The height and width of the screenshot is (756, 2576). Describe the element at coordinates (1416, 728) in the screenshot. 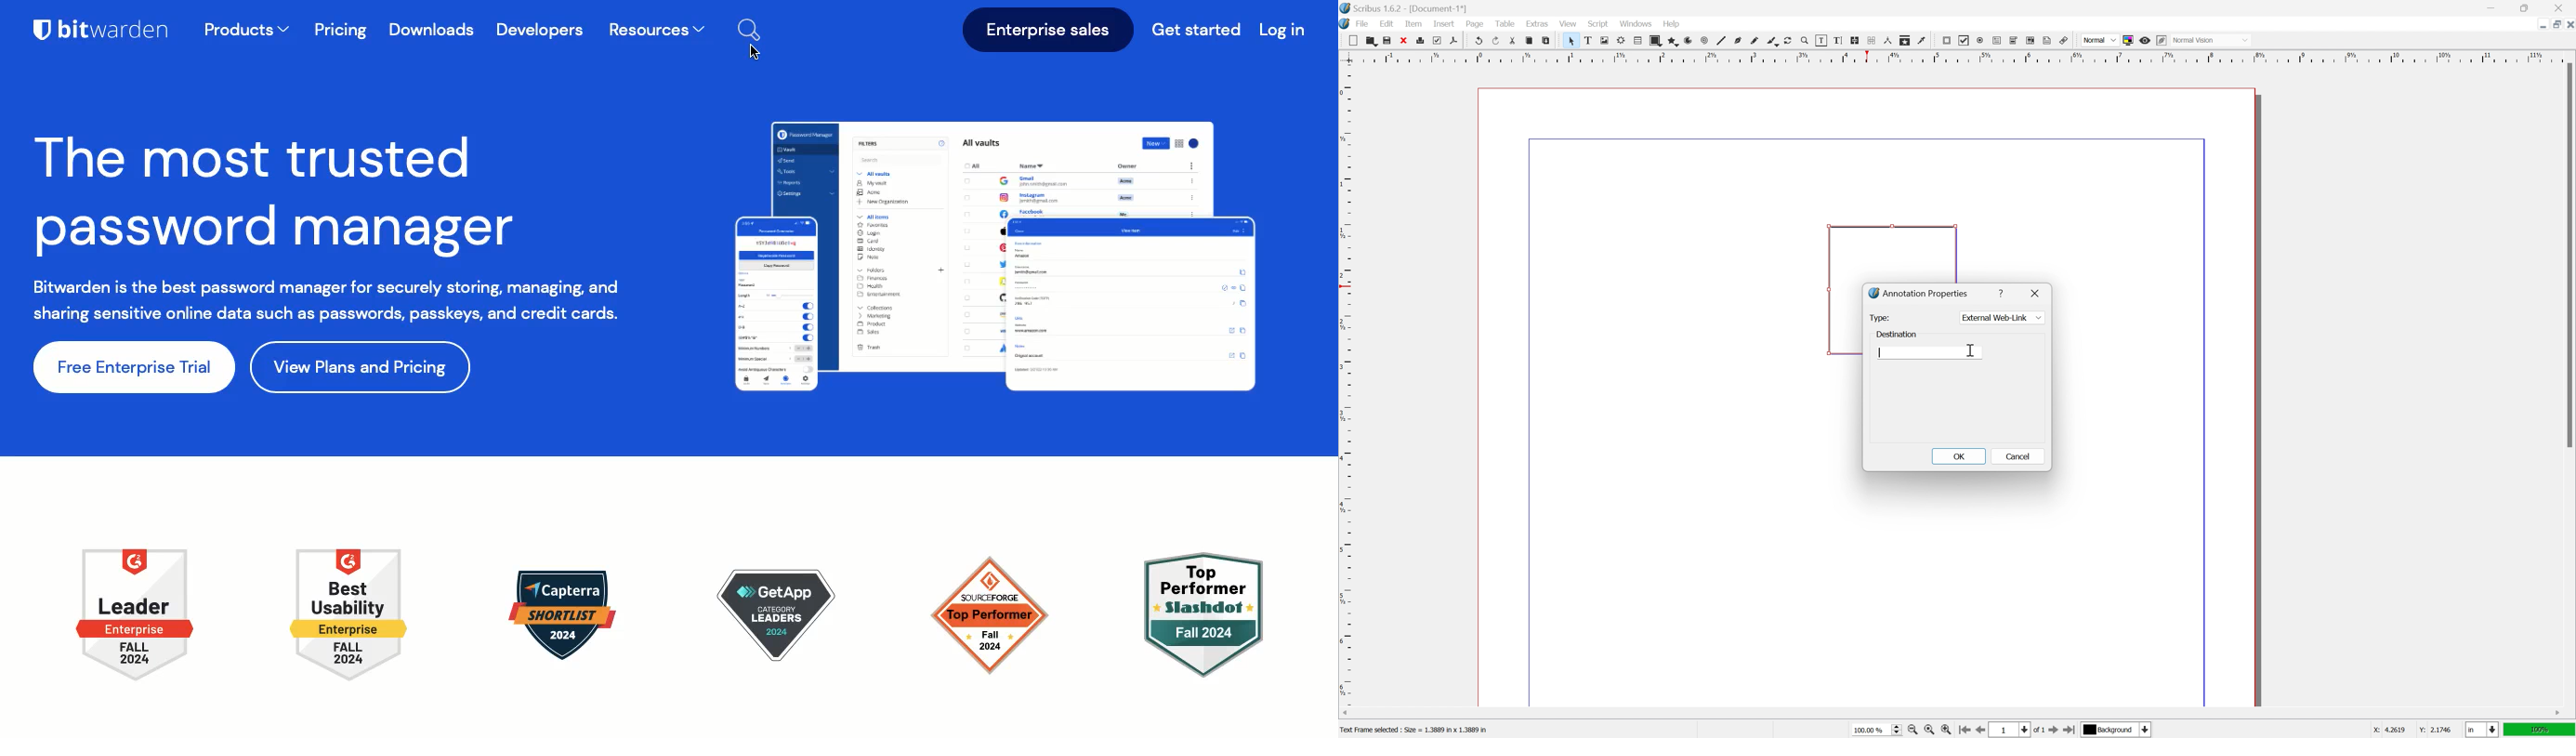

I see `Text frame selected : size = 1.3889 in × 1.3889 in` at that location.